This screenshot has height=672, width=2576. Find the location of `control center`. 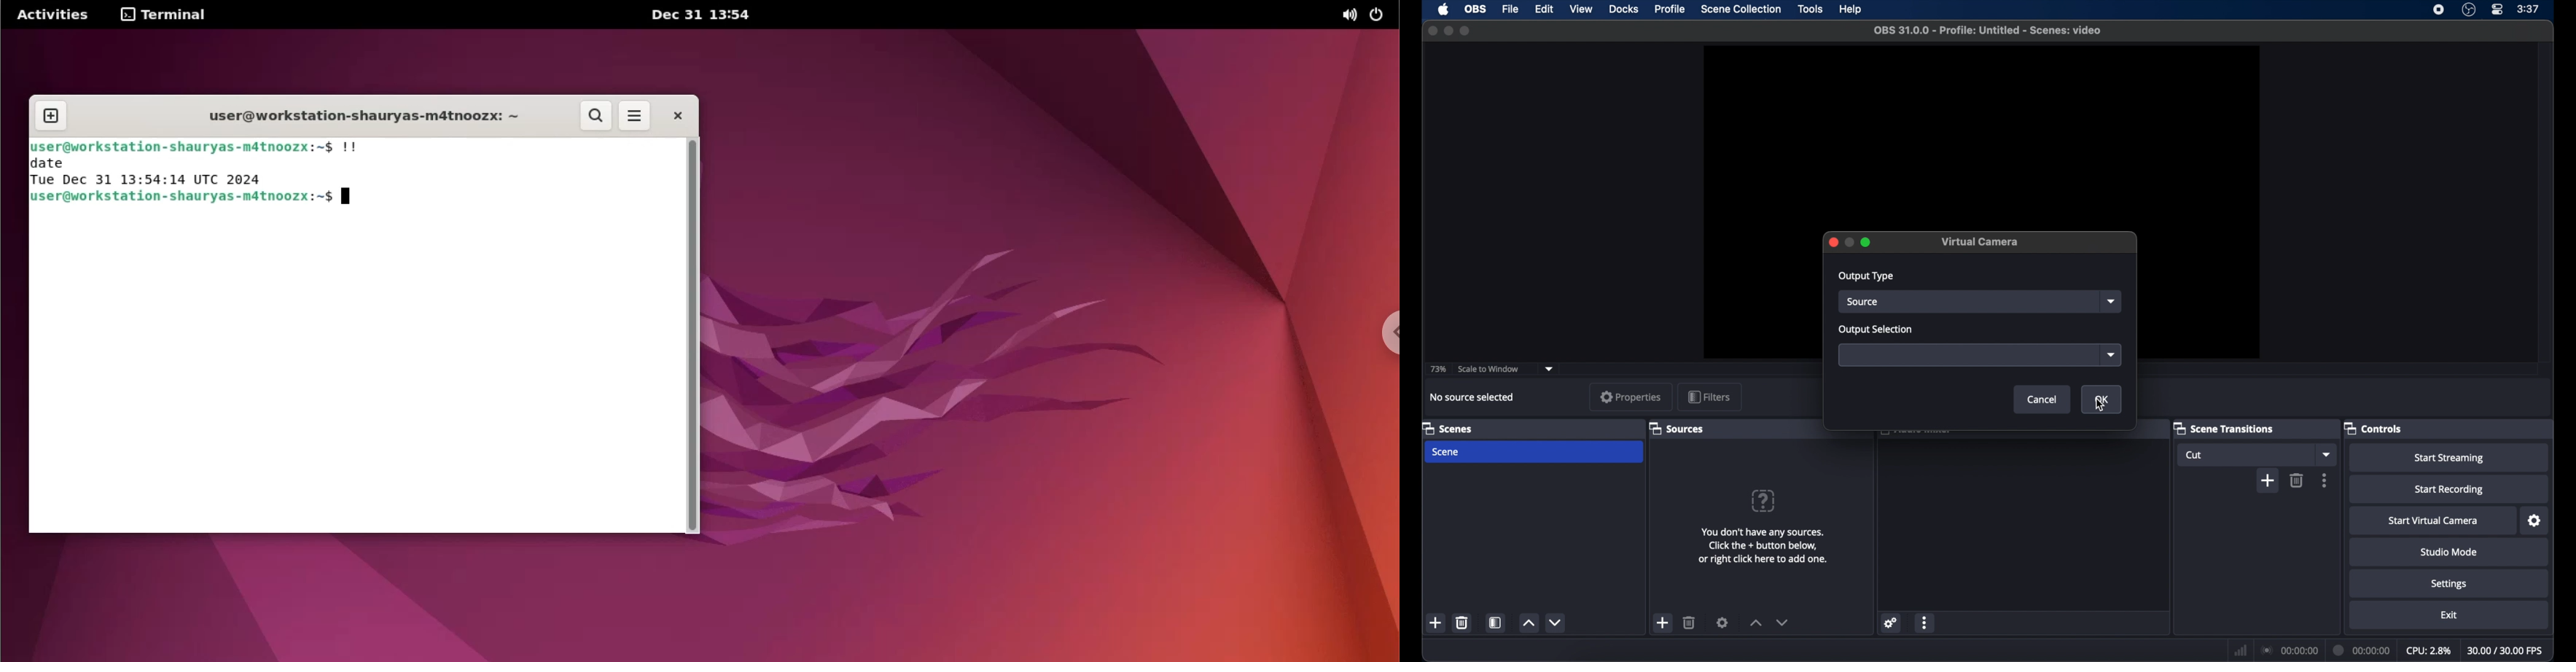

control center is located at coordinates (2496, 10).